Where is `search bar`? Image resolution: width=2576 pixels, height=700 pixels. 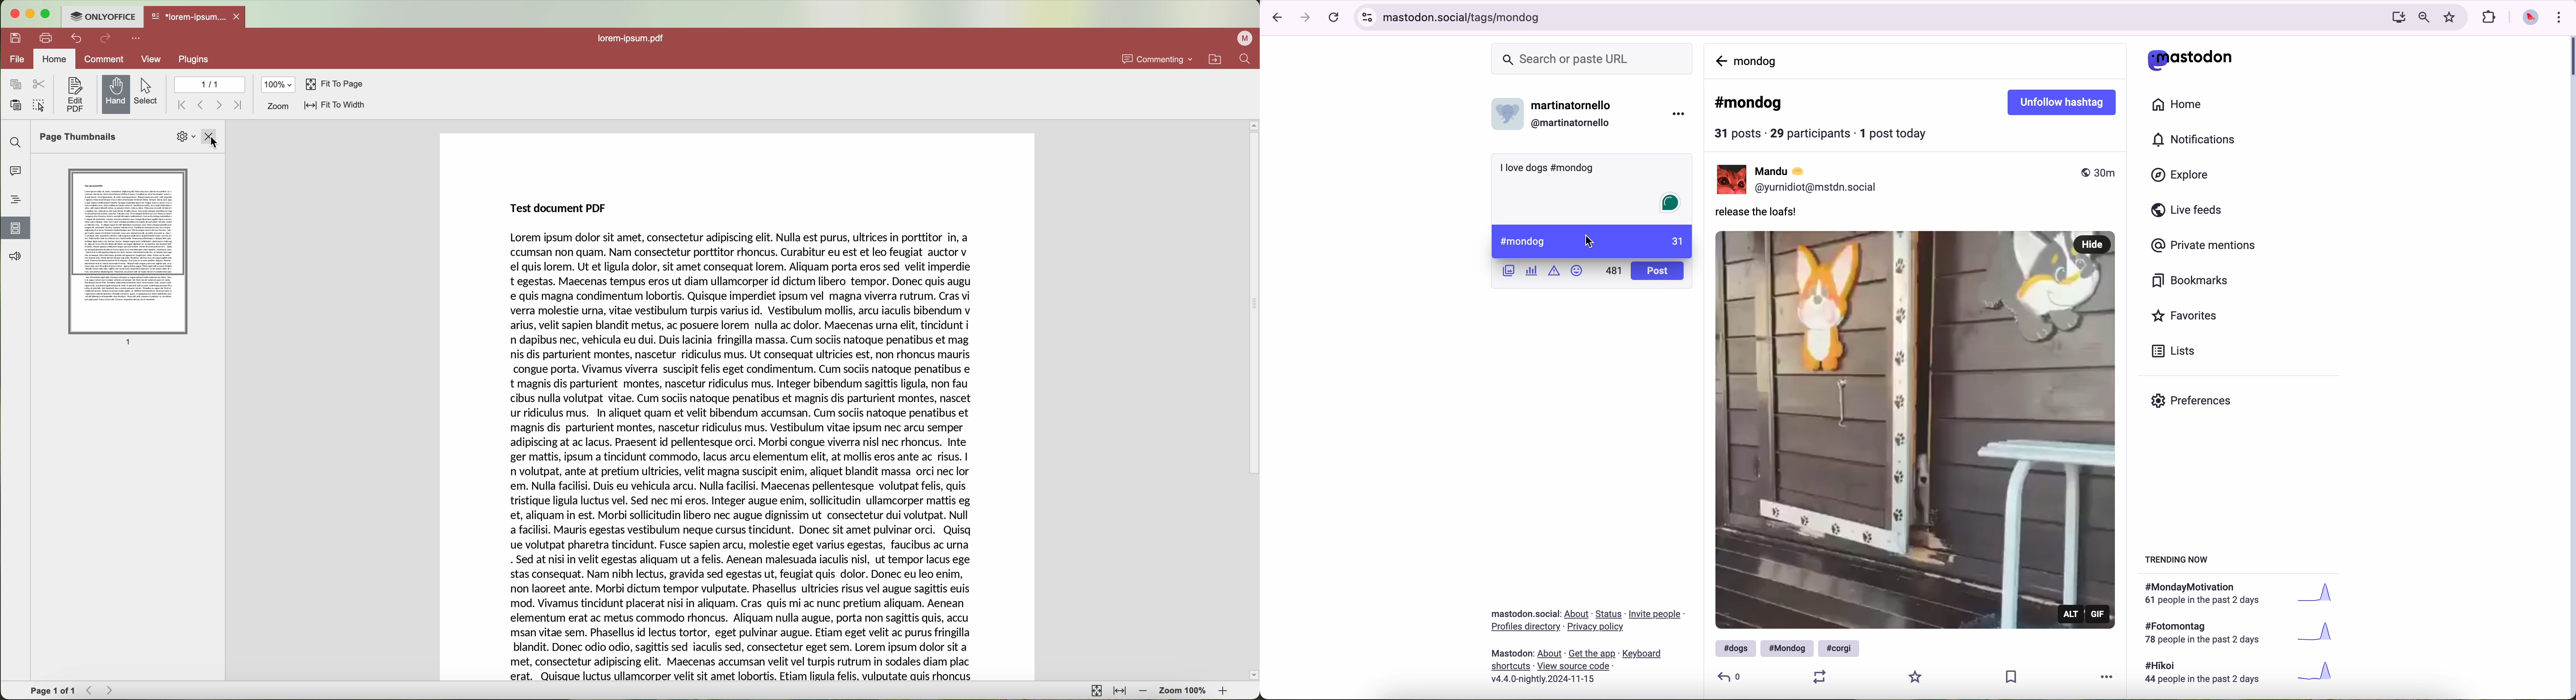
search bar is located at coordinates (1594, 58).